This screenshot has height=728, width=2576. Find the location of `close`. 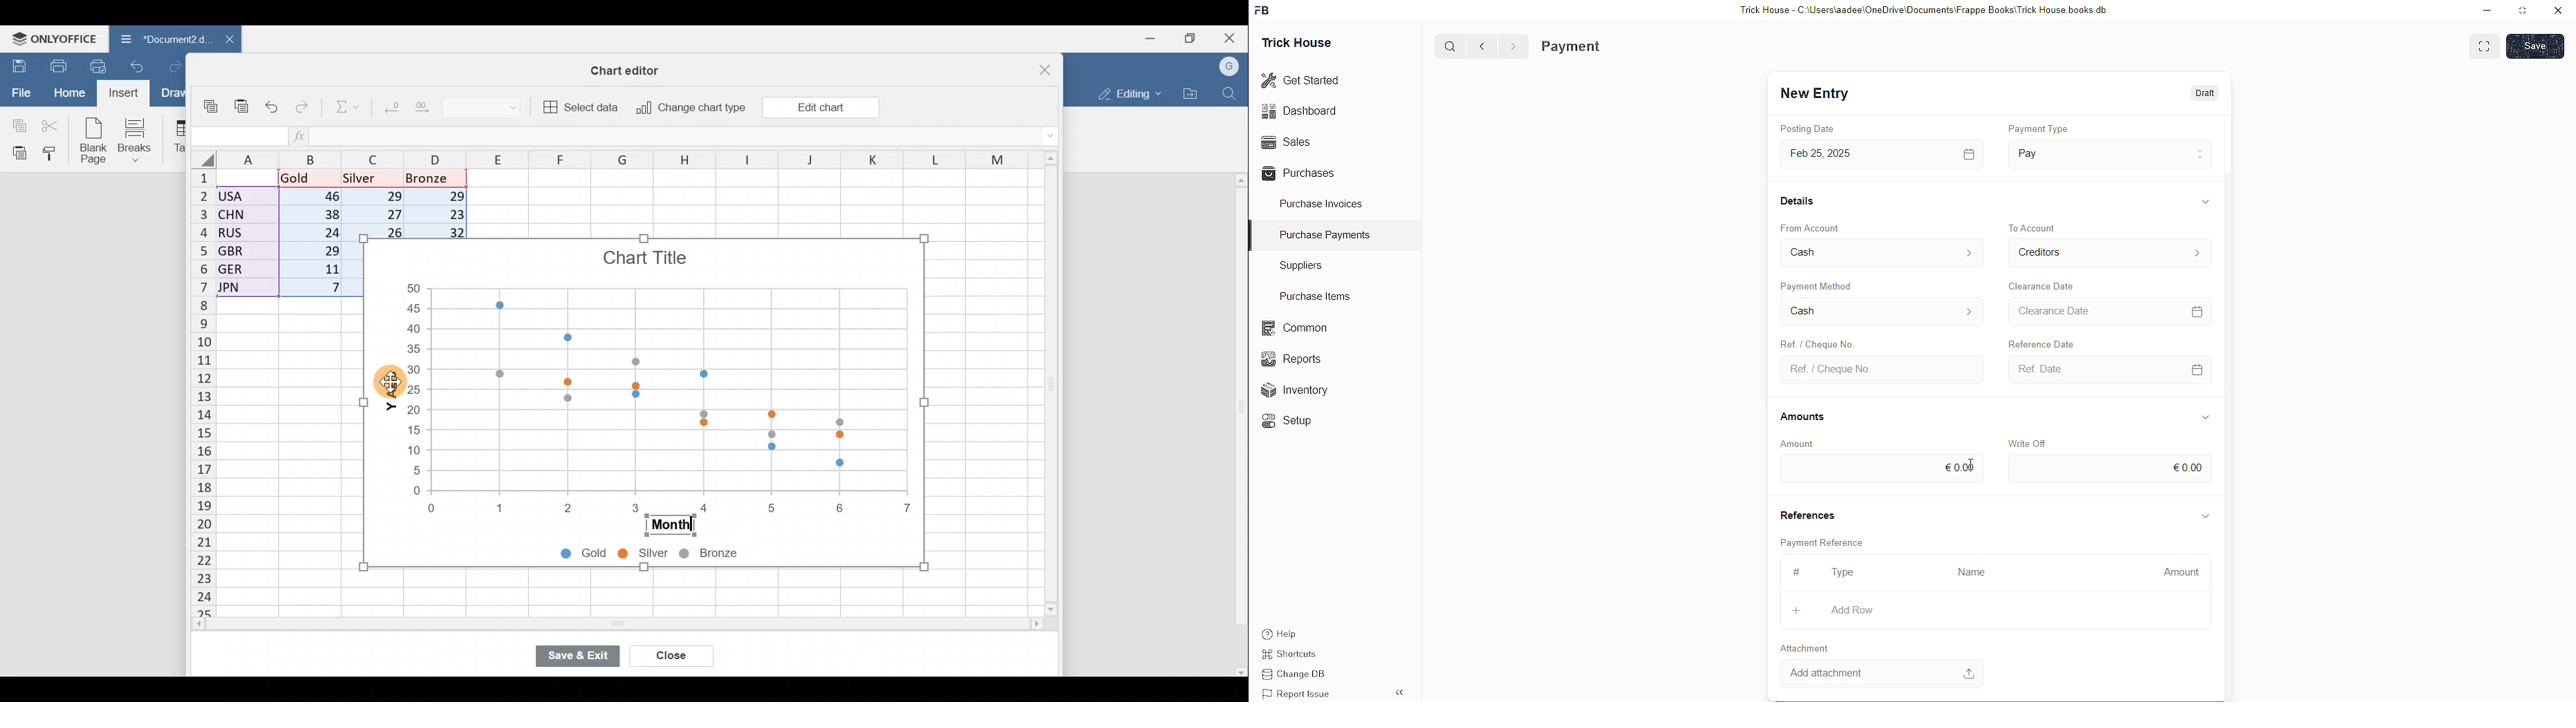

close is located at coordinates (2558, 10).